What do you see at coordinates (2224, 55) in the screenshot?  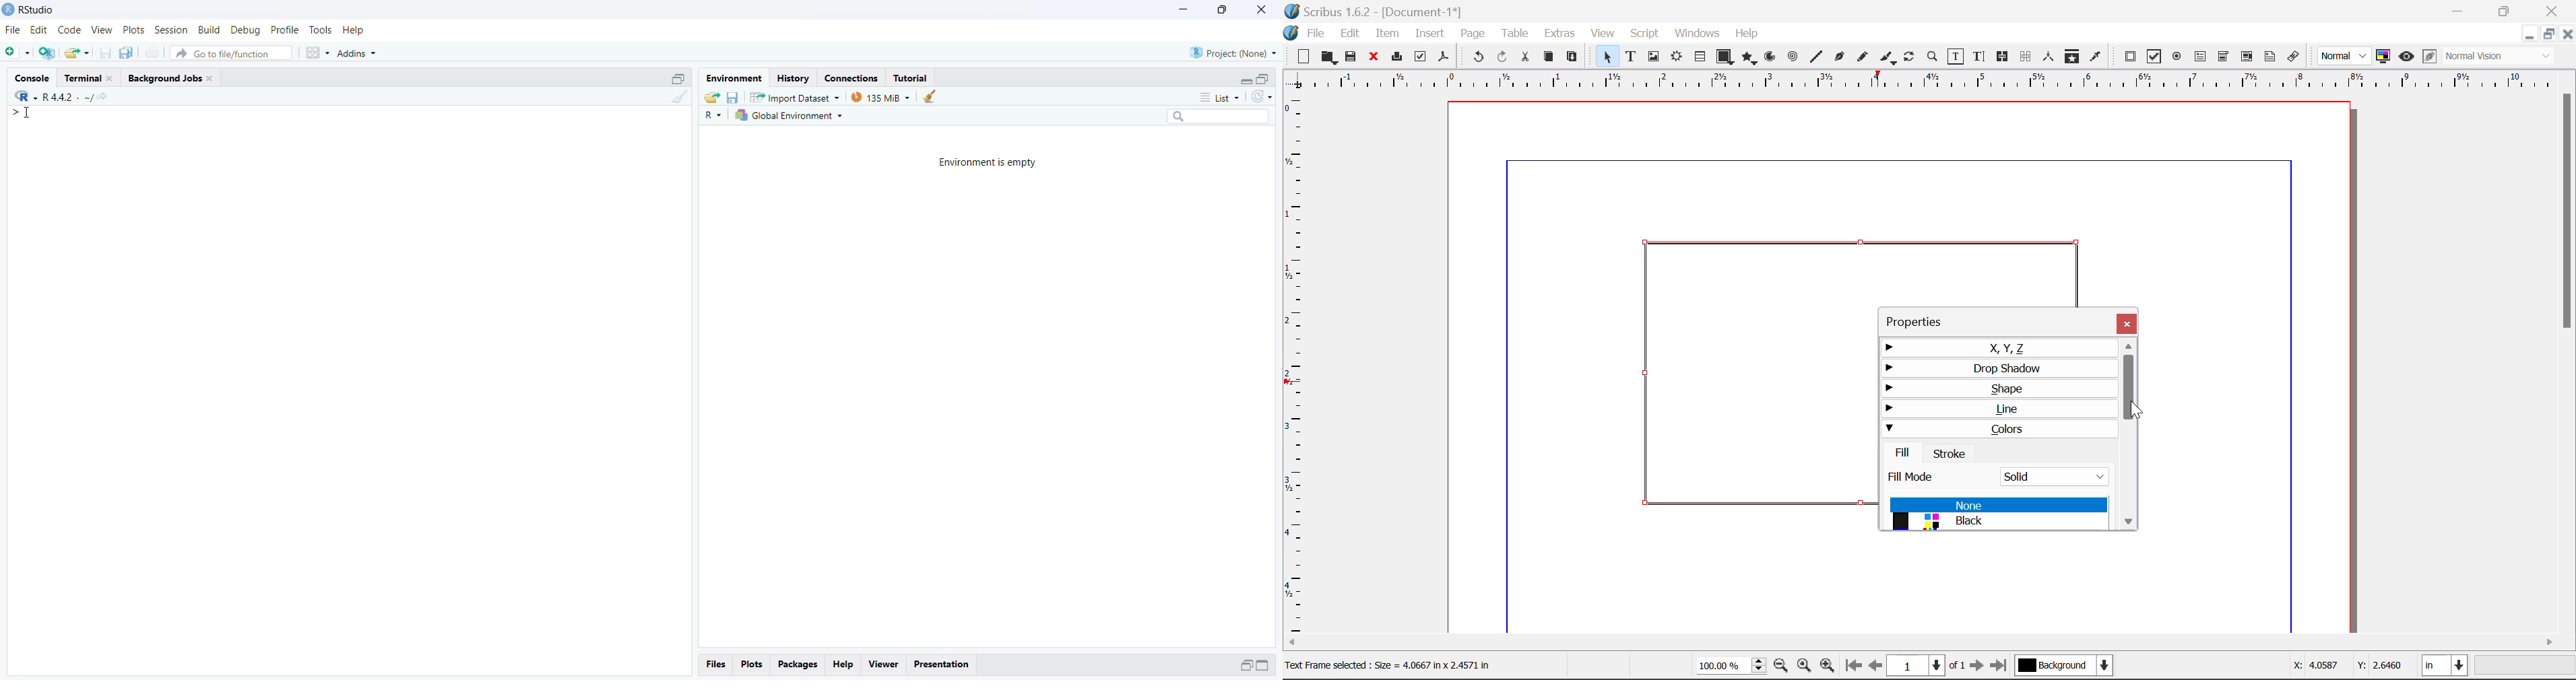 I see `Pdf Combo Box` at bounding box center [2224, 55].